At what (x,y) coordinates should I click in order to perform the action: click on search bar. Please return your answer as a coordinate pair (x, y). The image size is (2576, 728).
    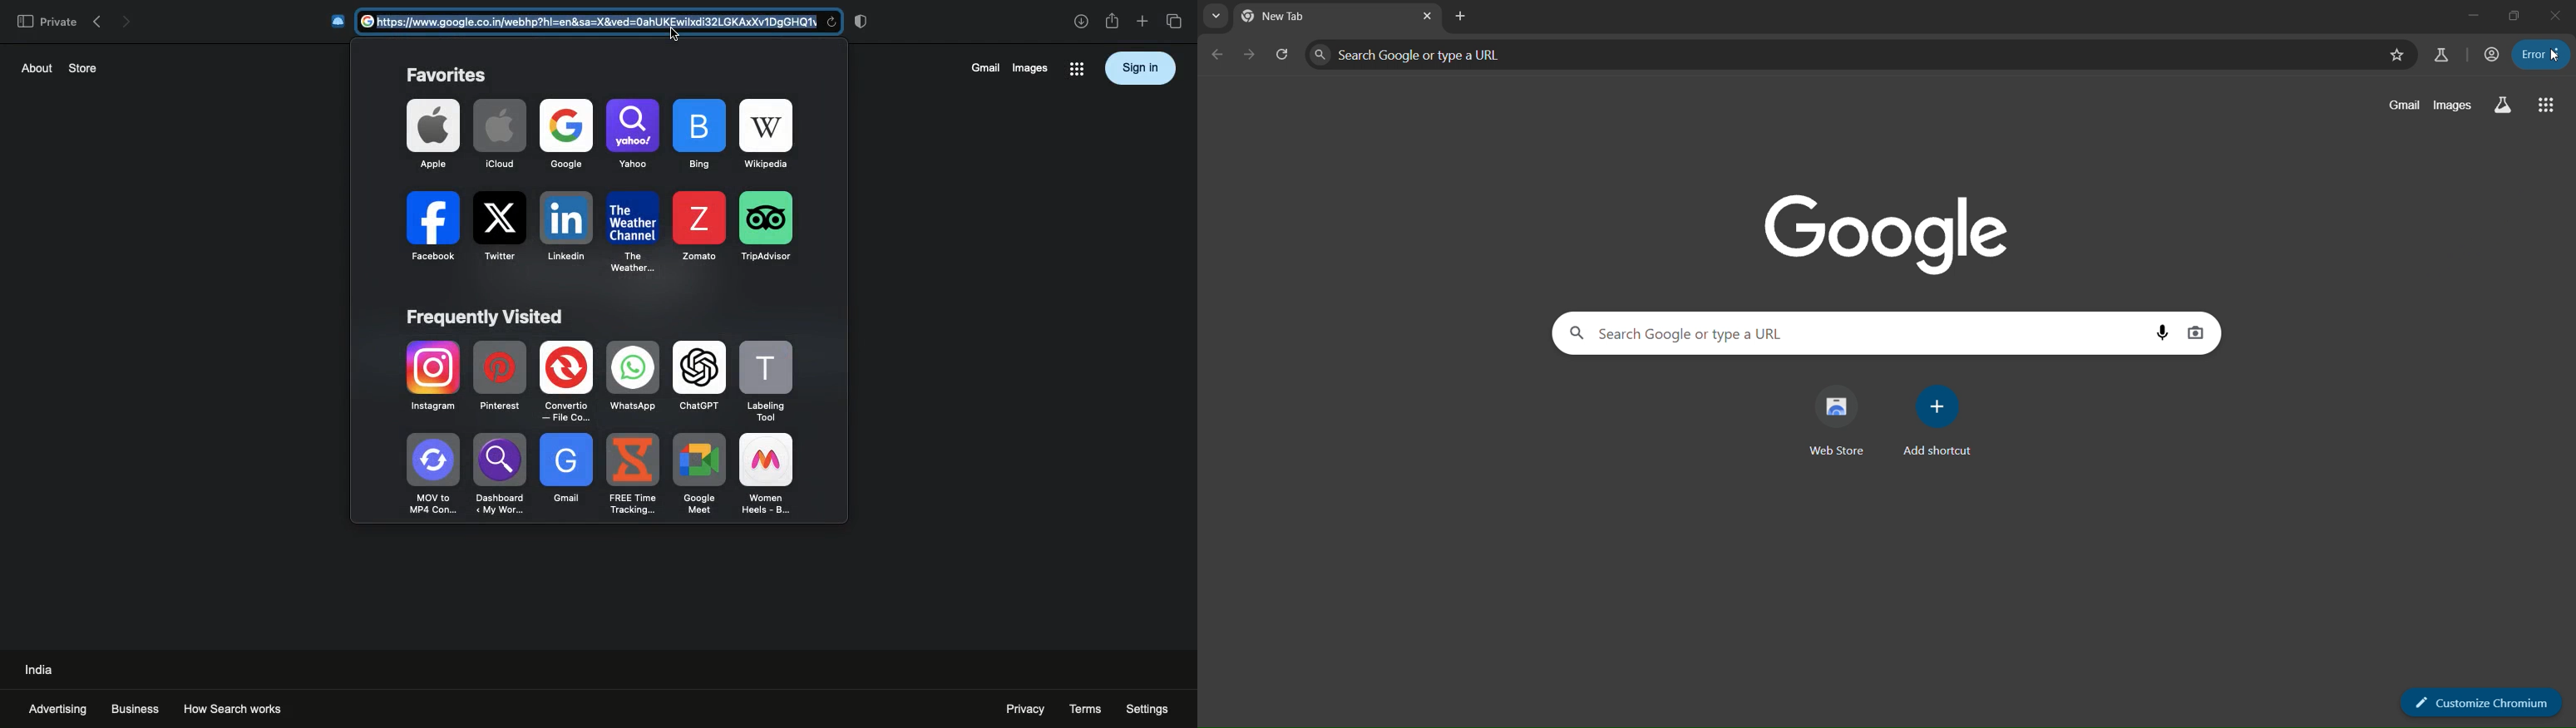
    Looking at the image, I should click on (602, 22).